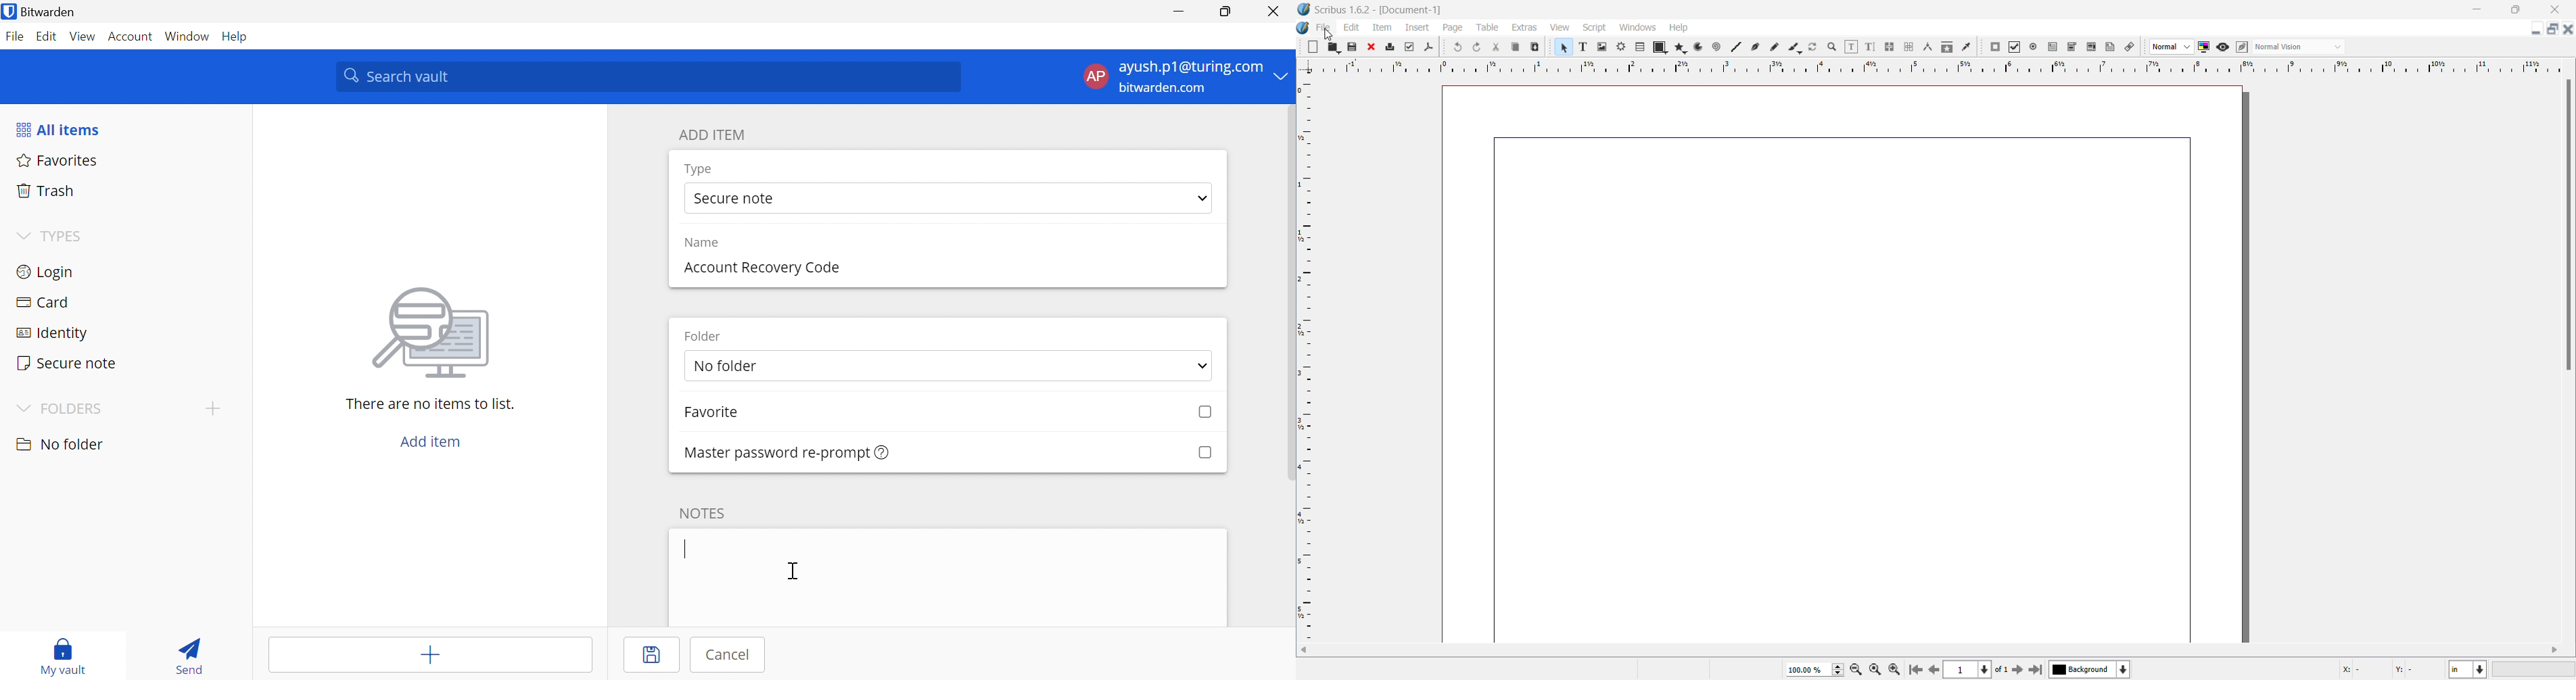 The image size is (2576, 700). Describe the element at coordinates (2407, 671) in the screenshot. I see `Y` at that location.